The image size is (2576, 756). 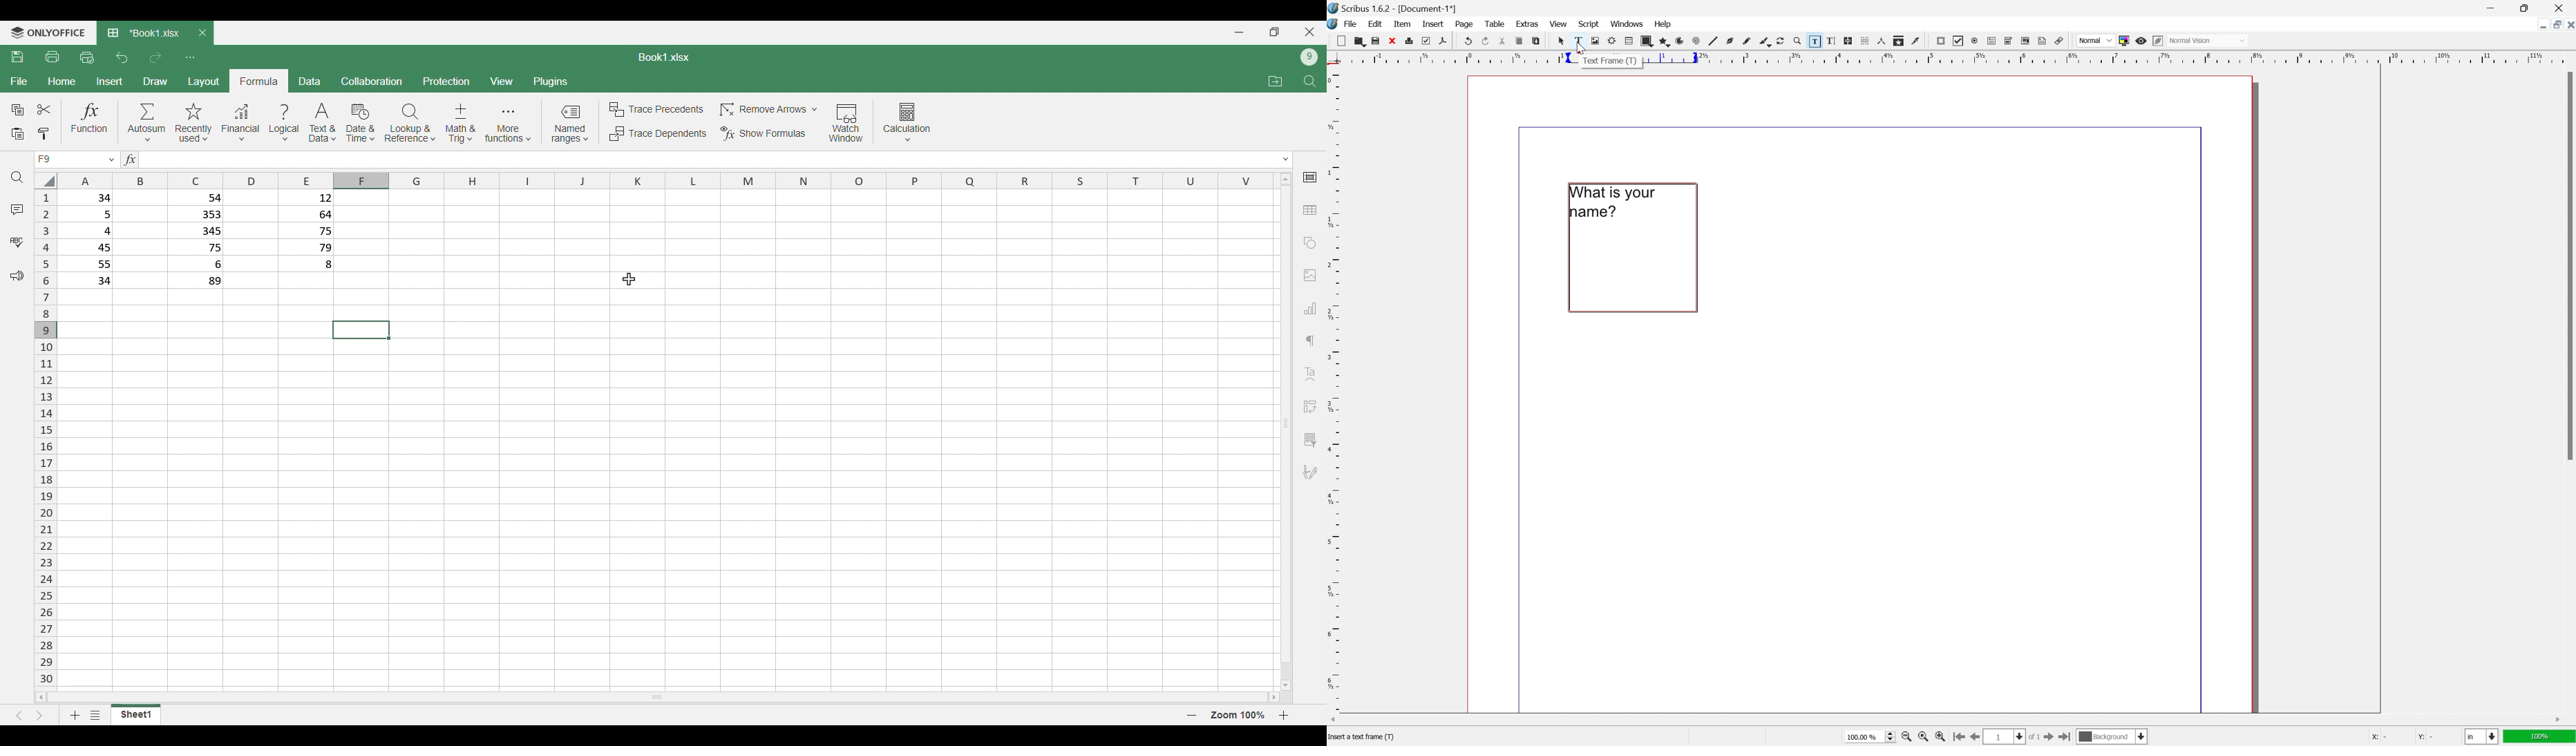 I want to click on item, so click(x=1403, y=23).